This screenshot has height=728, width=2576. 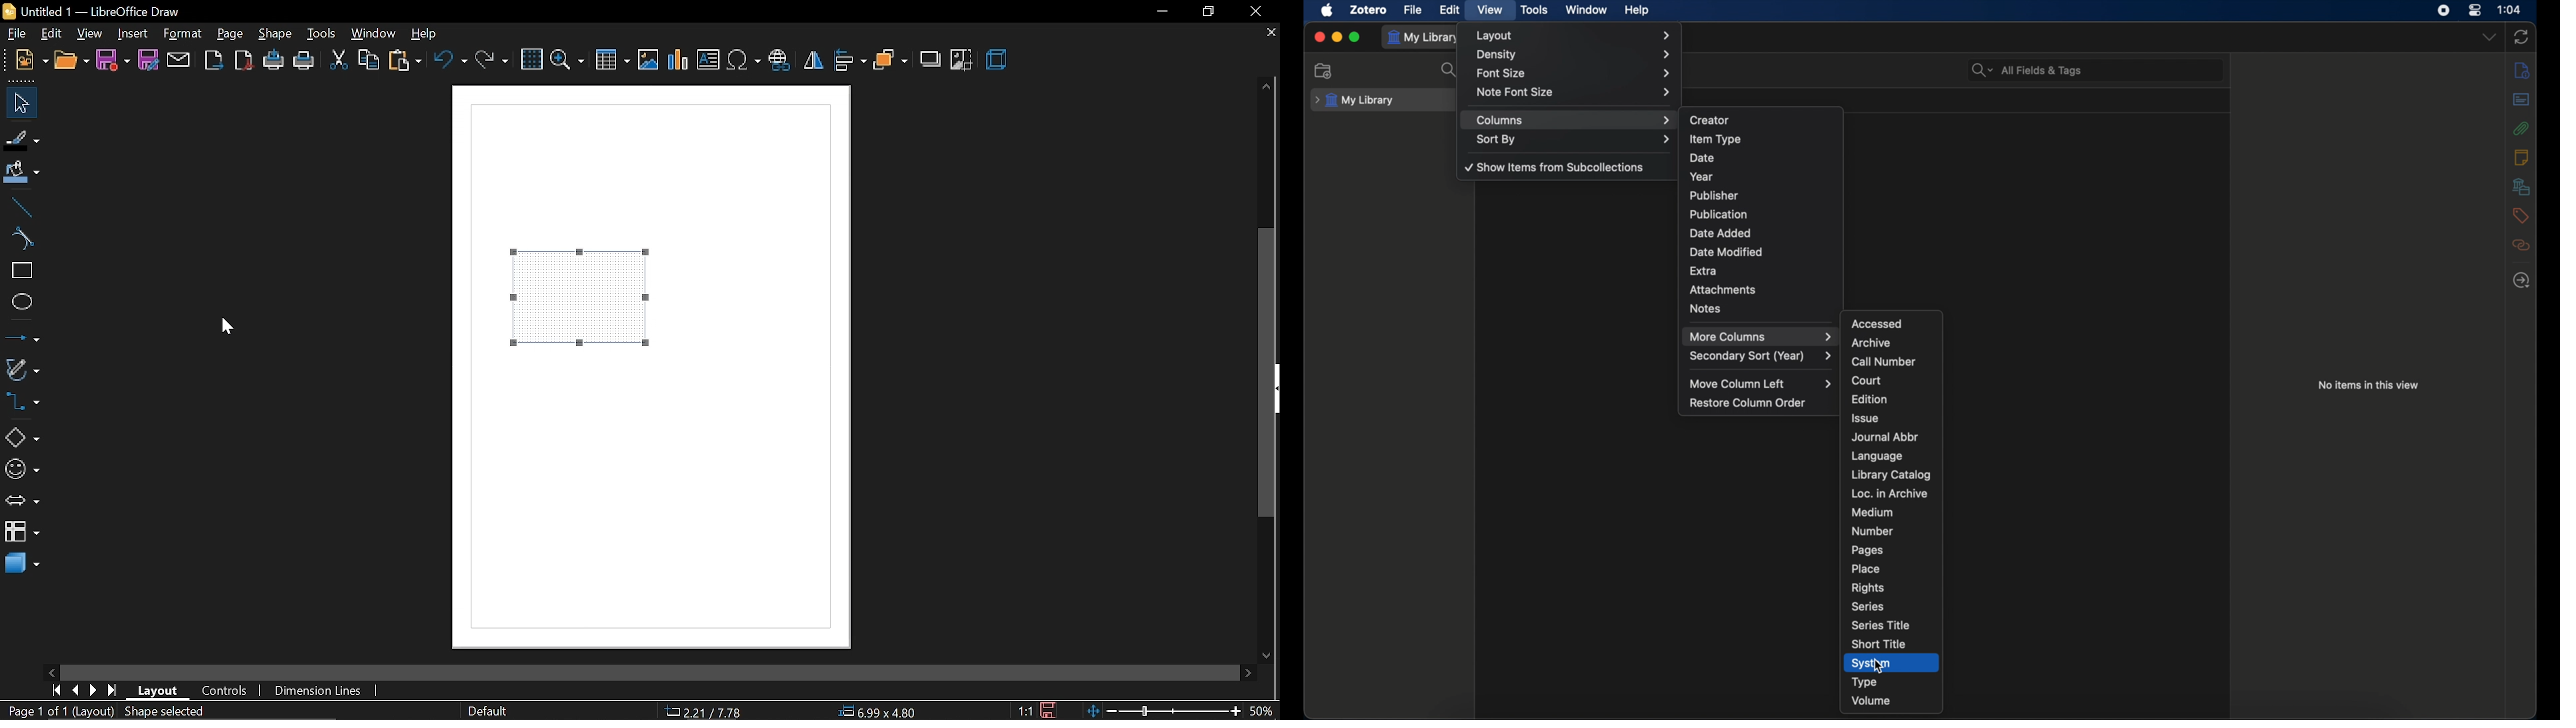 I want to click on screen recorder, so click(x=2443, y=11).